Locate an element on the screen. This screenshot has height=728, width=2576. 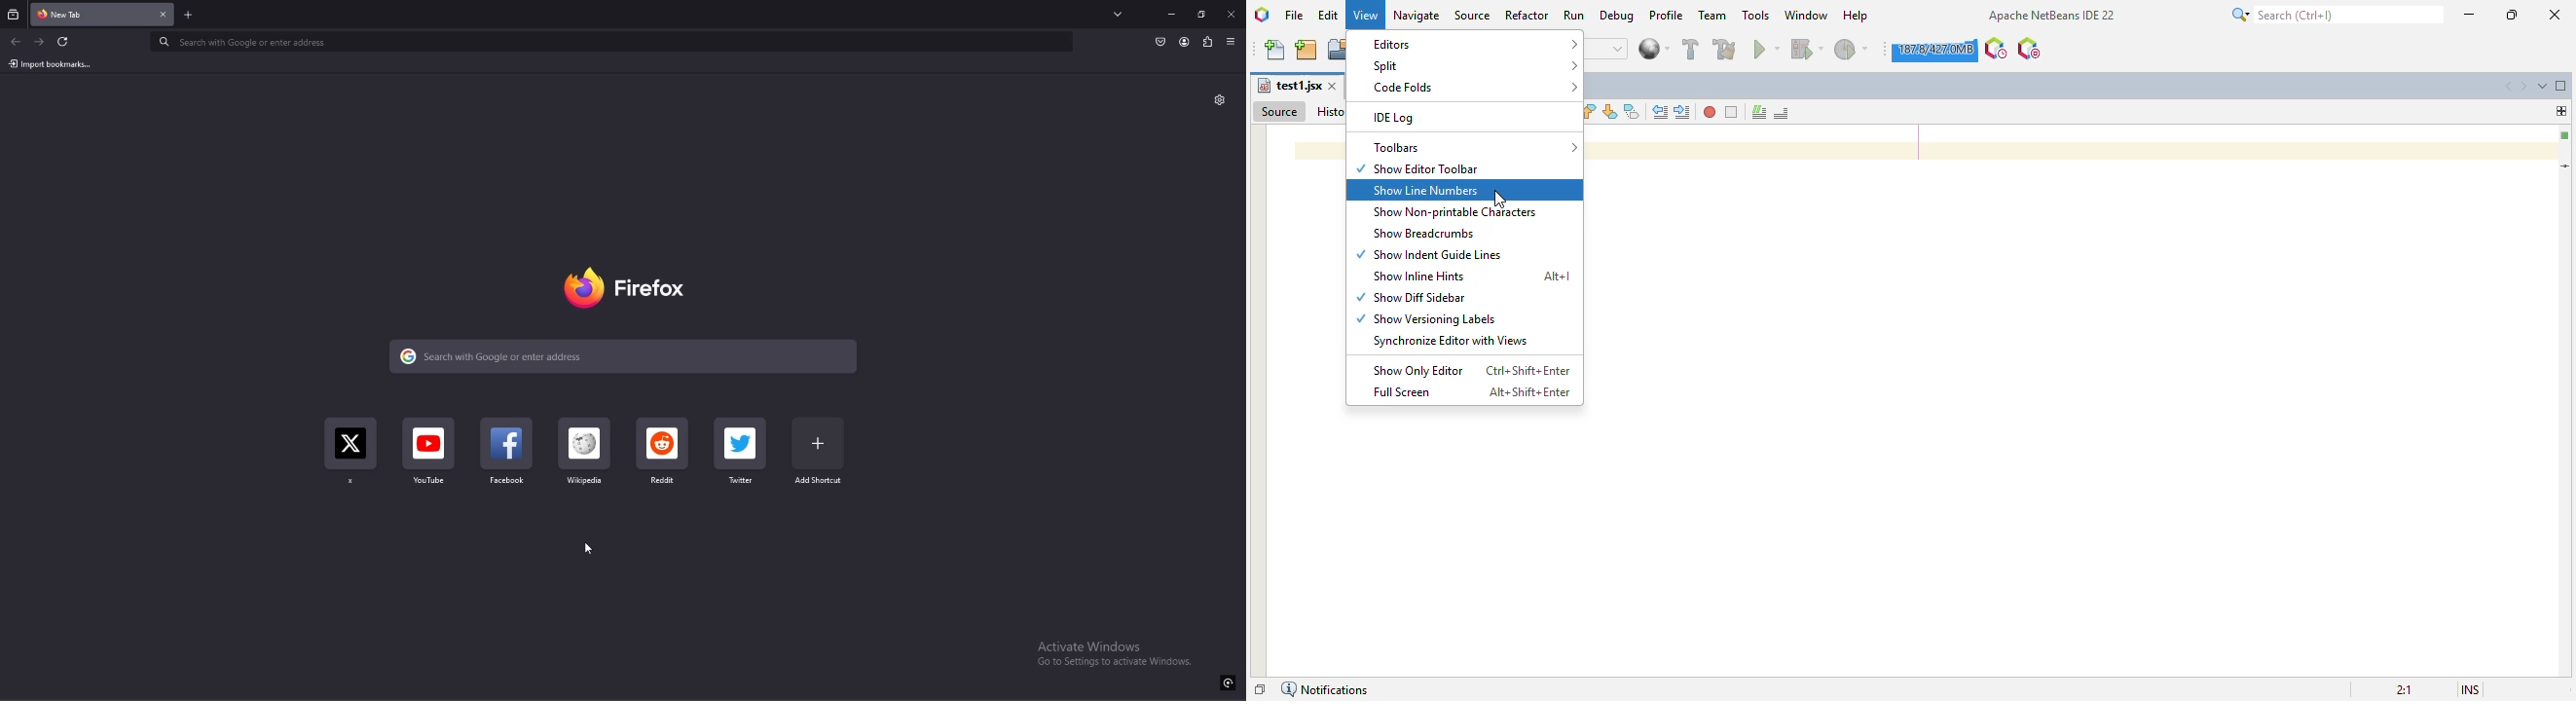
application menu is located at coordinates (1230, 42).